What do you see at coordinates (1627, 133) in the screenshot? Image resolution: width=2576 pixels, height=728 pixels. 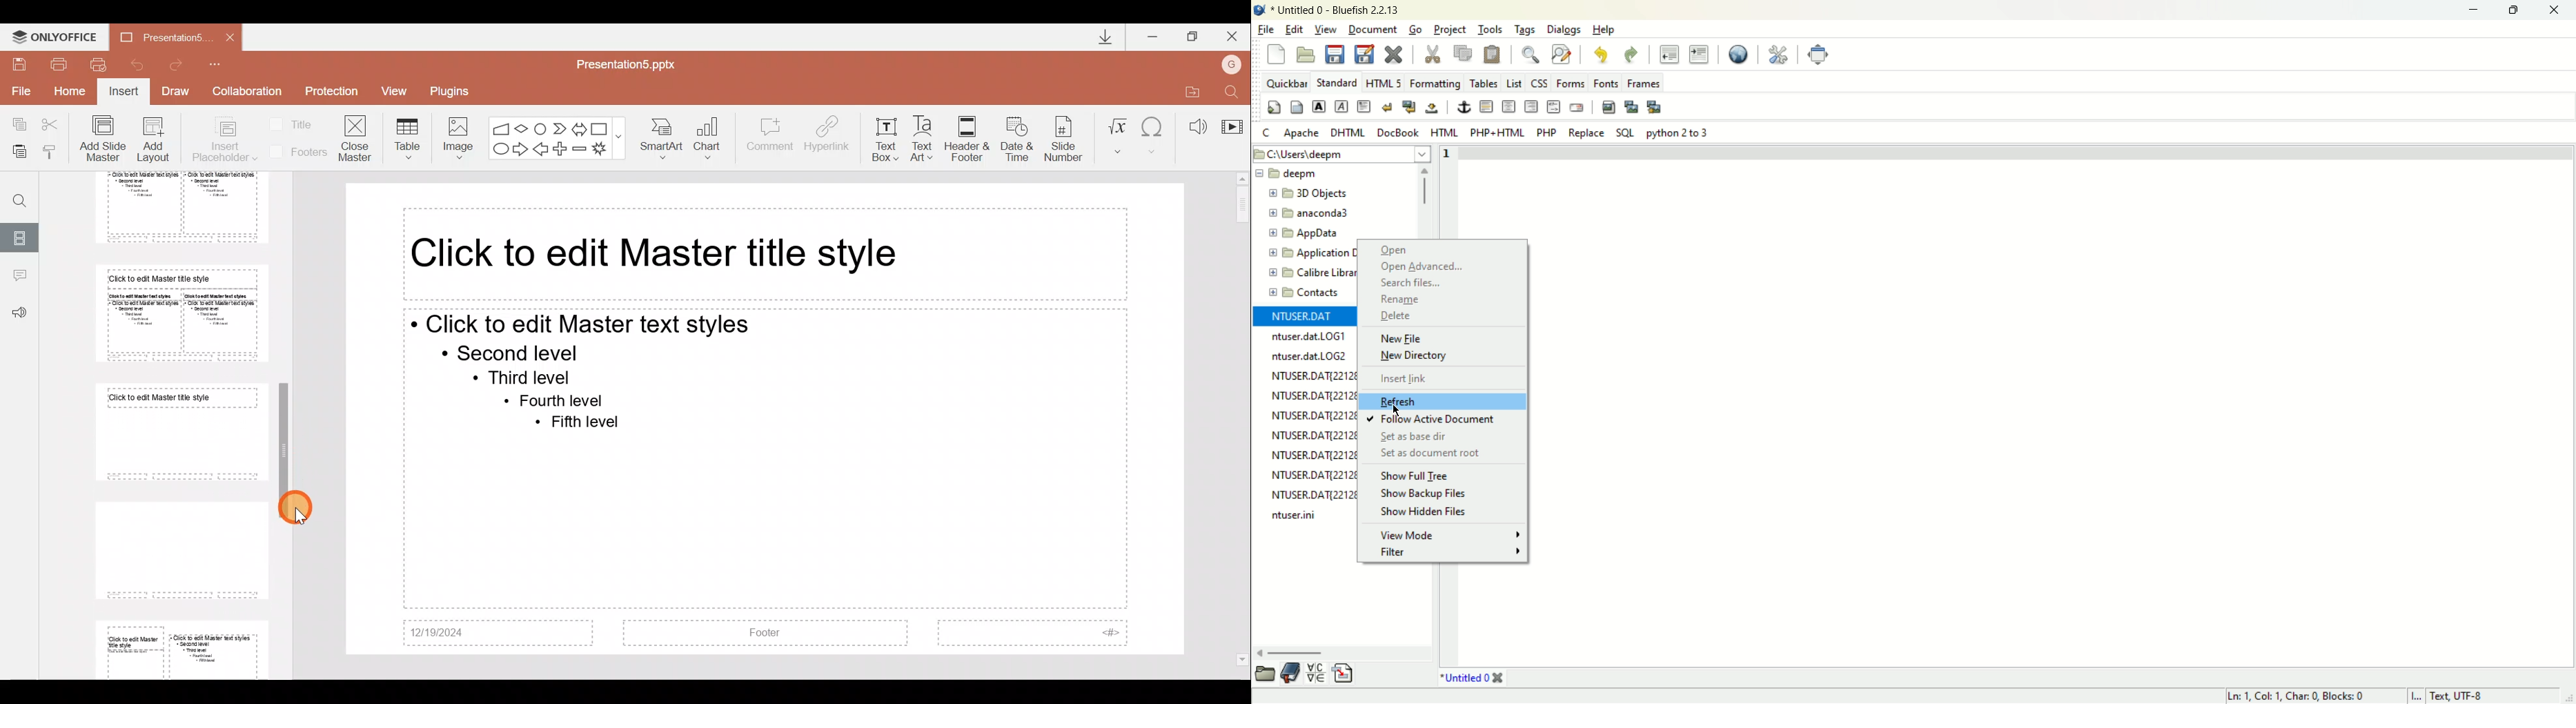 I see `SQL` at bounding box center [1627, 133].